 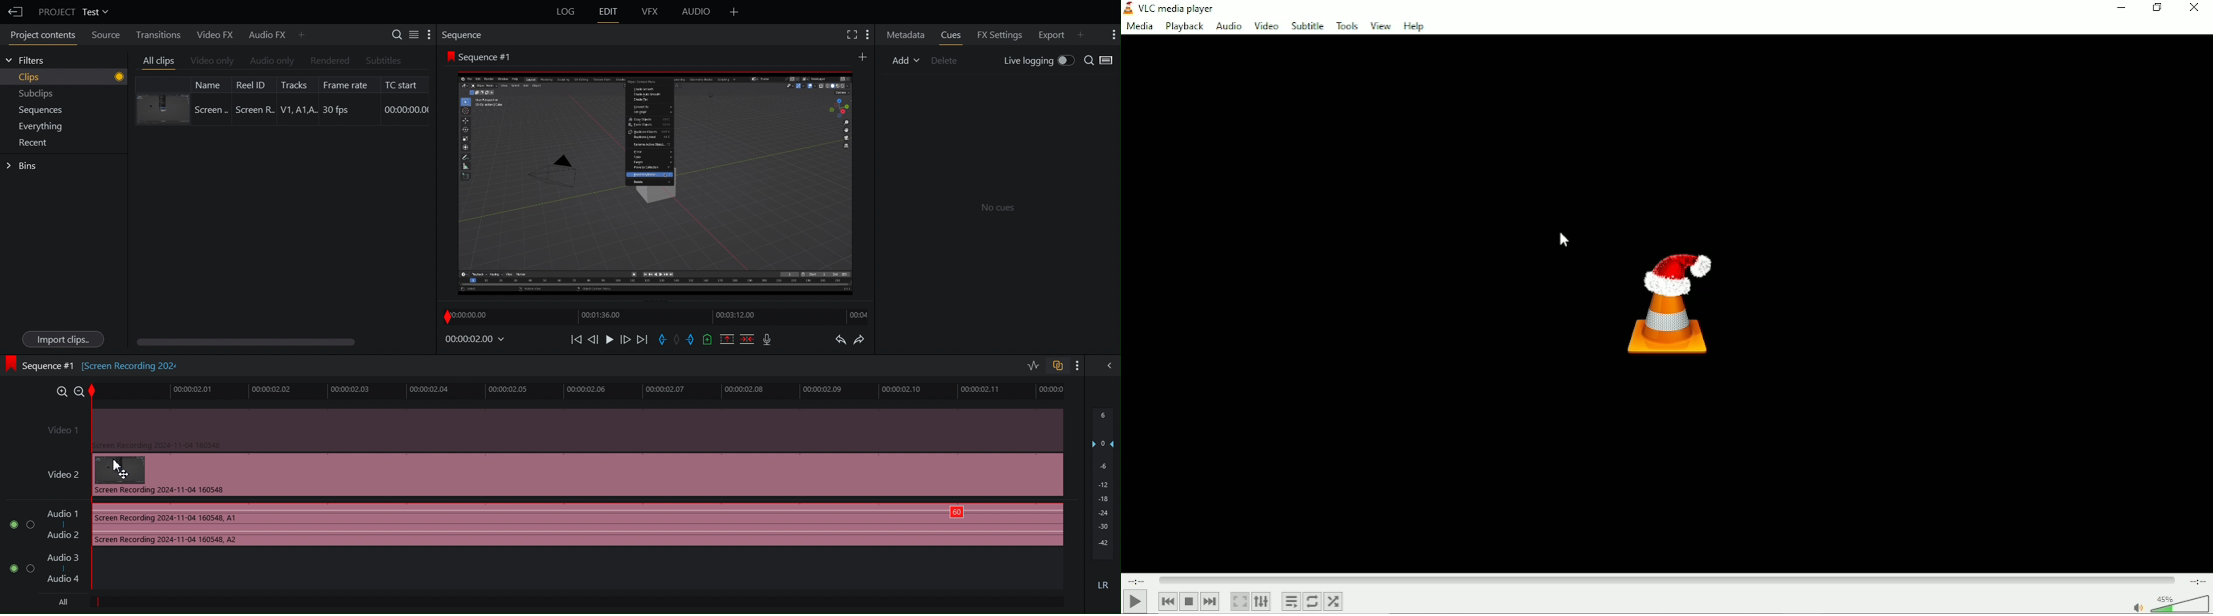 I want to click on Video, so click(x=1266, y=25).